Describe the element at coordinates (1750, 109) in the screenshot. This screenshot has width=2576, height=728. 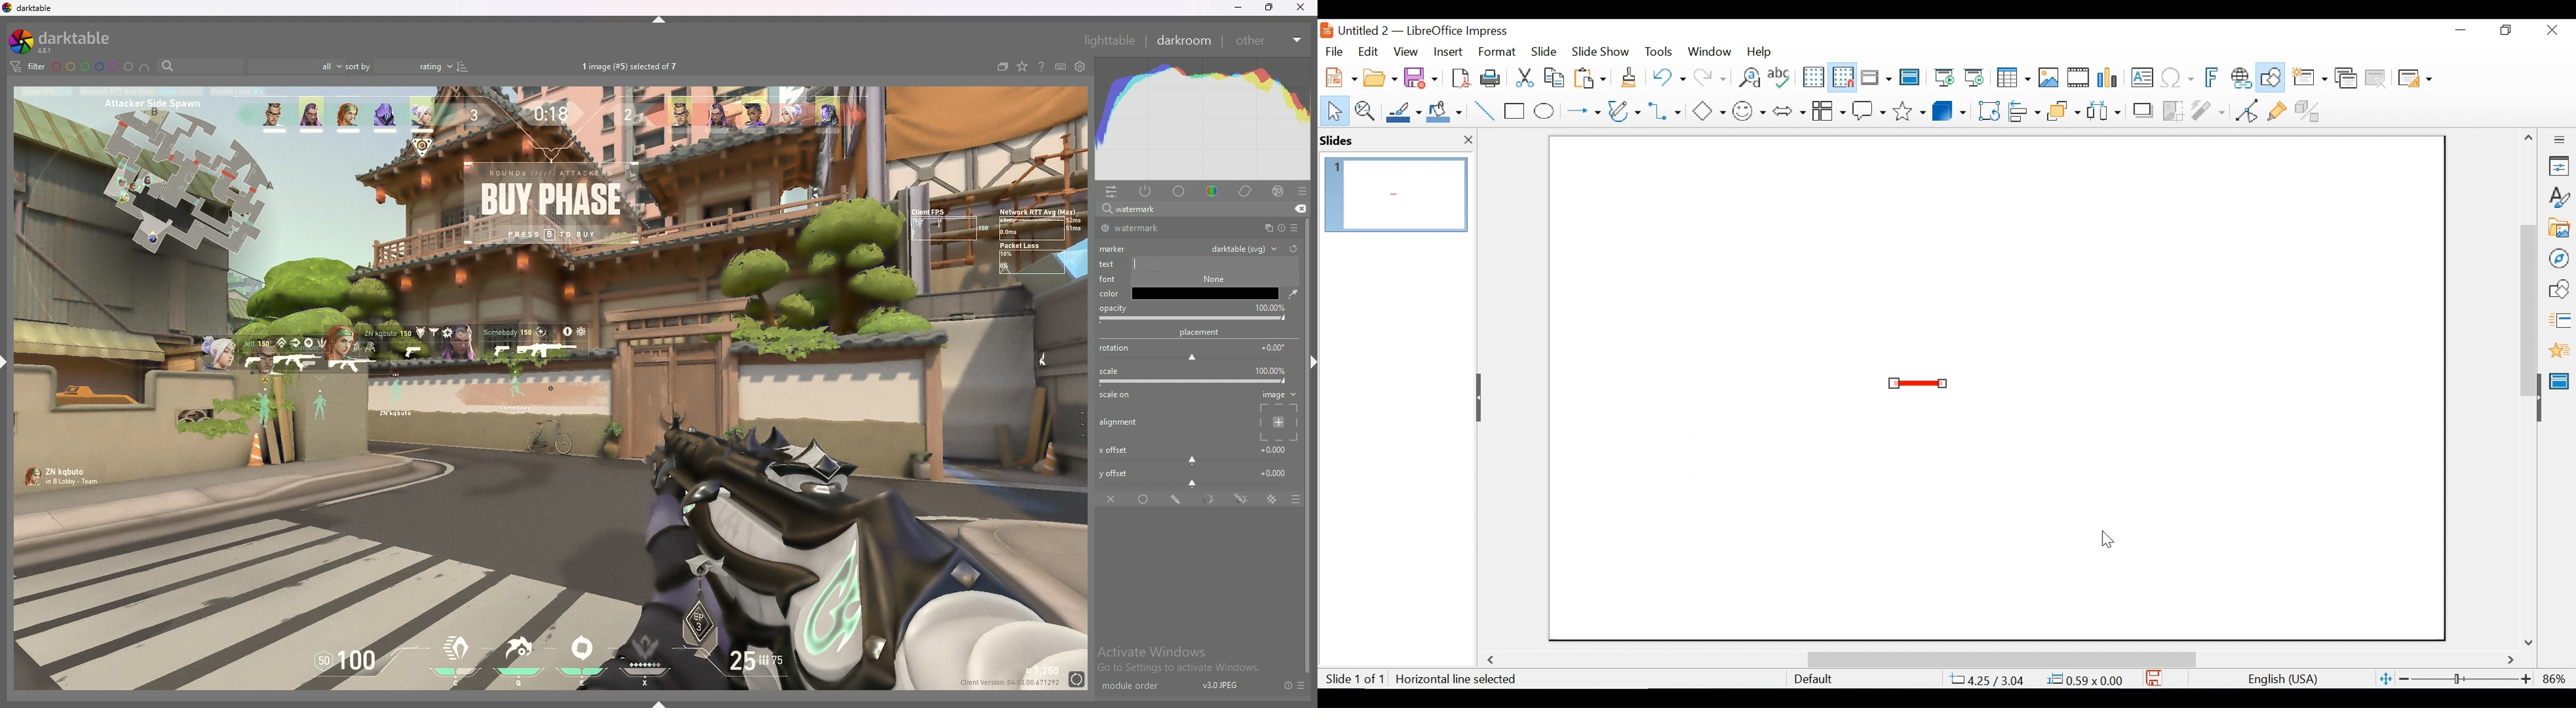
I see `Symbol shapes` at that location.